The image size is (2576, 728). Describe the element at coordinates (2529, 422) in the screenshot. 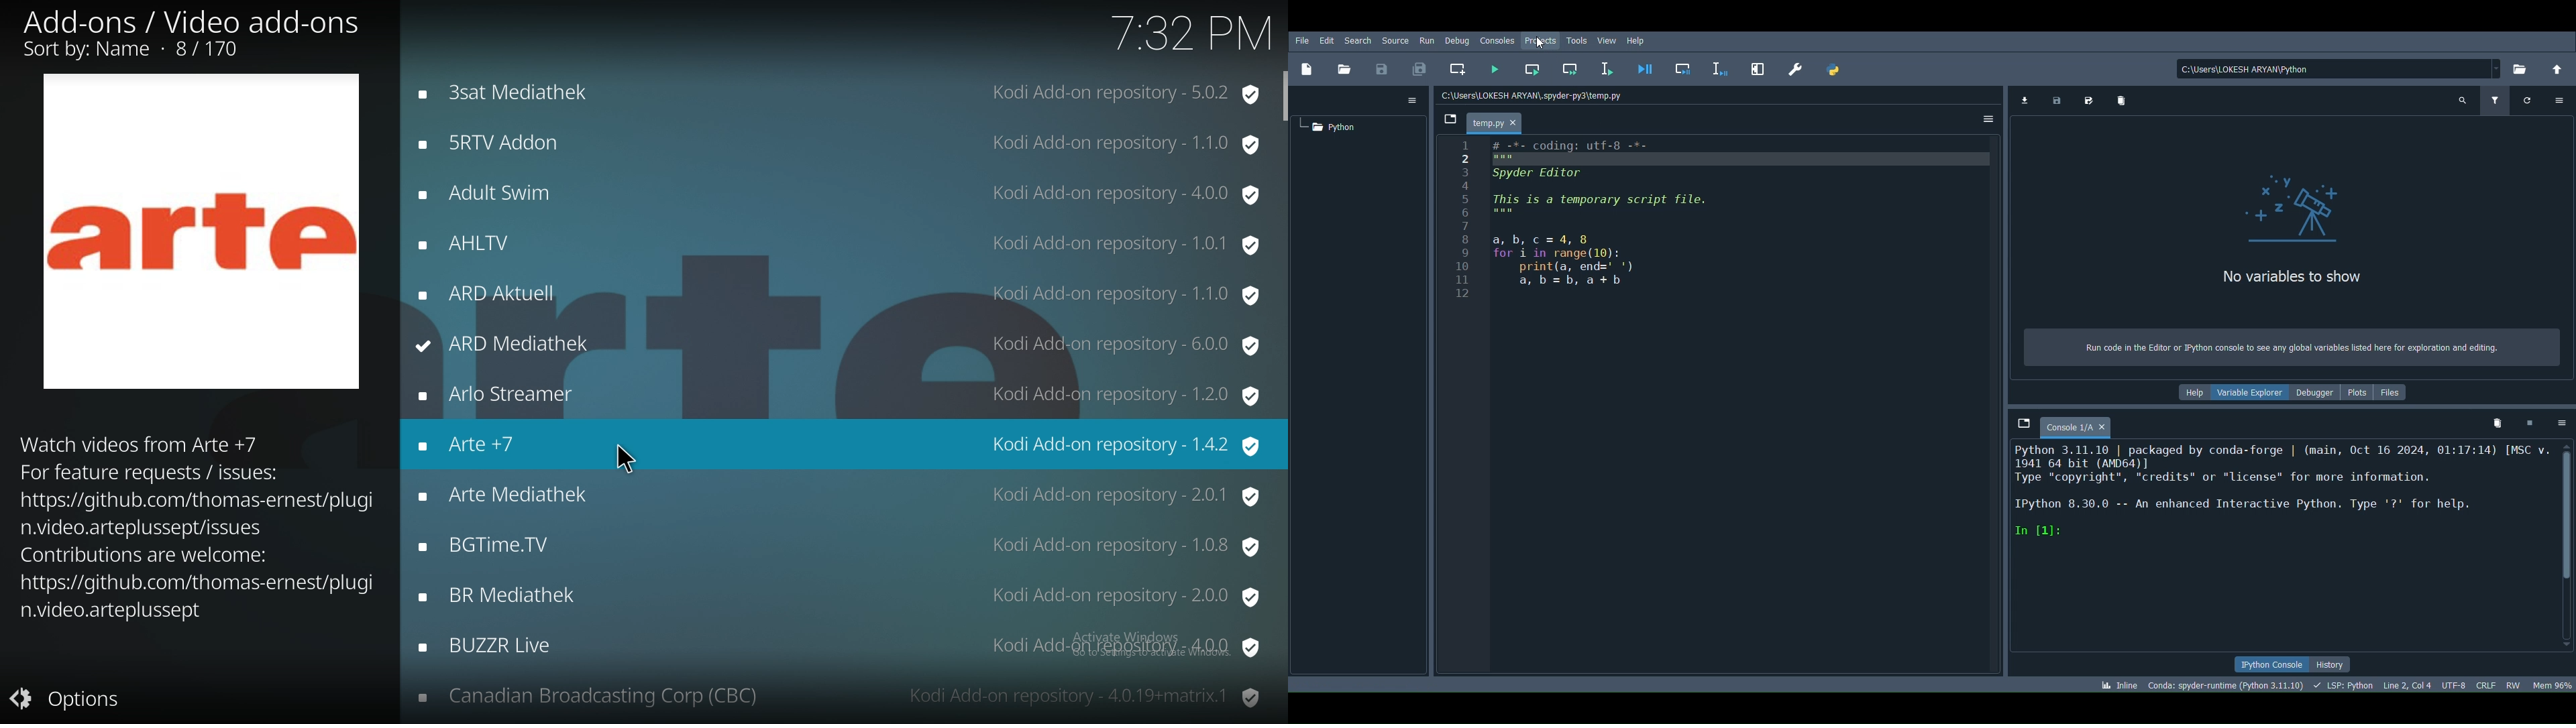

I see `Interrupt kernel` at that location.